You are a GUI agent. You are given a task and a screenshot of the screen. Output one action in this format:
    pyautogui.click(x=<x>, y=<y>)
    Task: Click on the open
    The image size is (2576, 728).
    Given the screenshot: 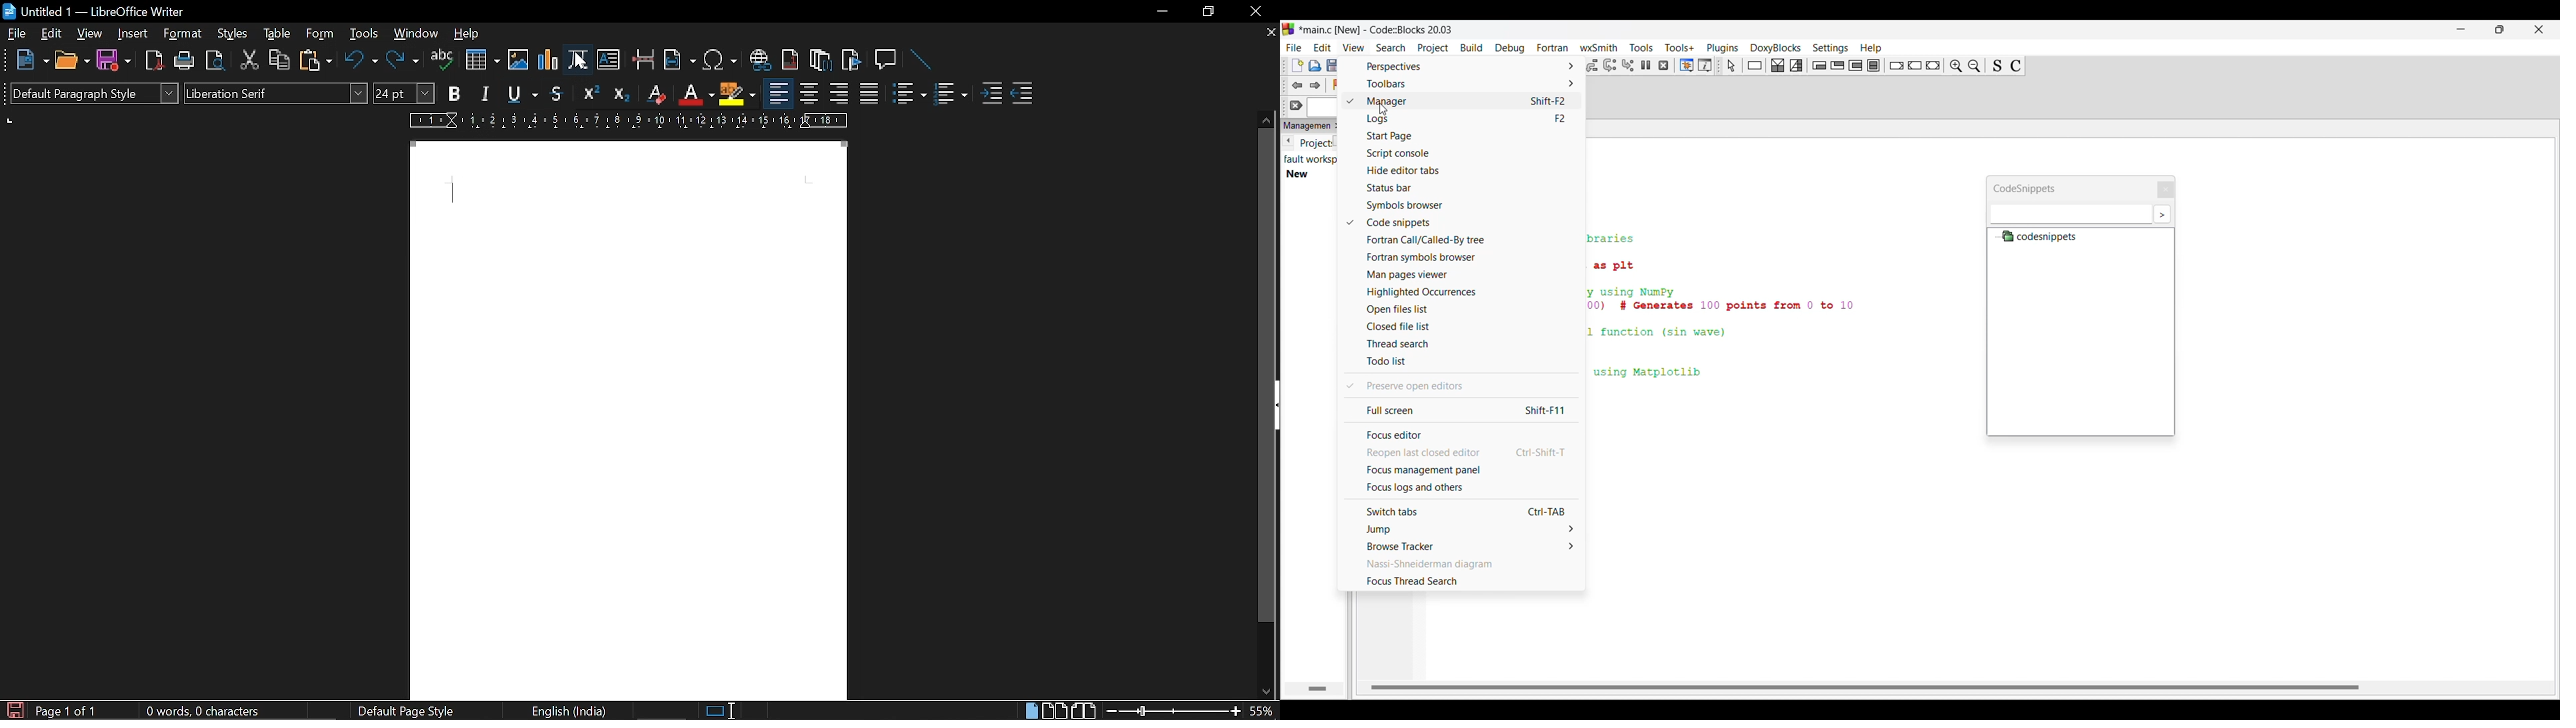 What is the action you would take?
    pyautogui.click(x=73, y=61)
    